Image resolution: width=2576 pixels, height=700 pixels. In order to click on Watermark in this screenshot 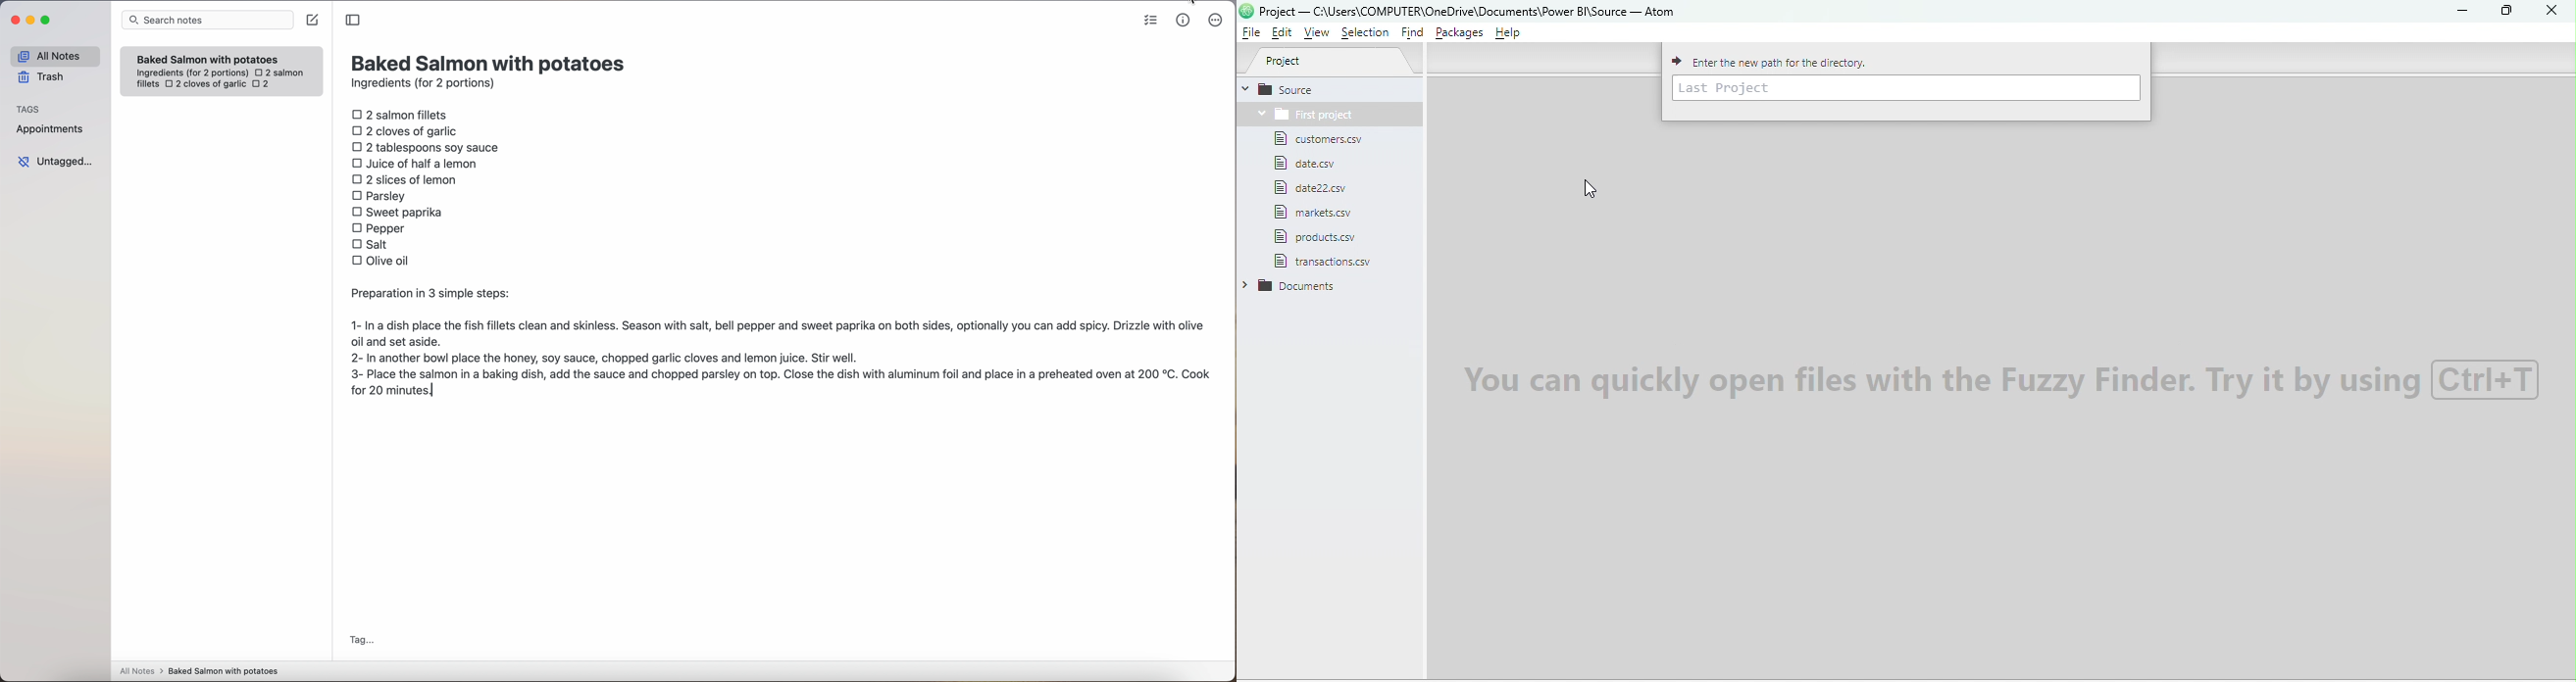, I will do `click(2000, 393)`.